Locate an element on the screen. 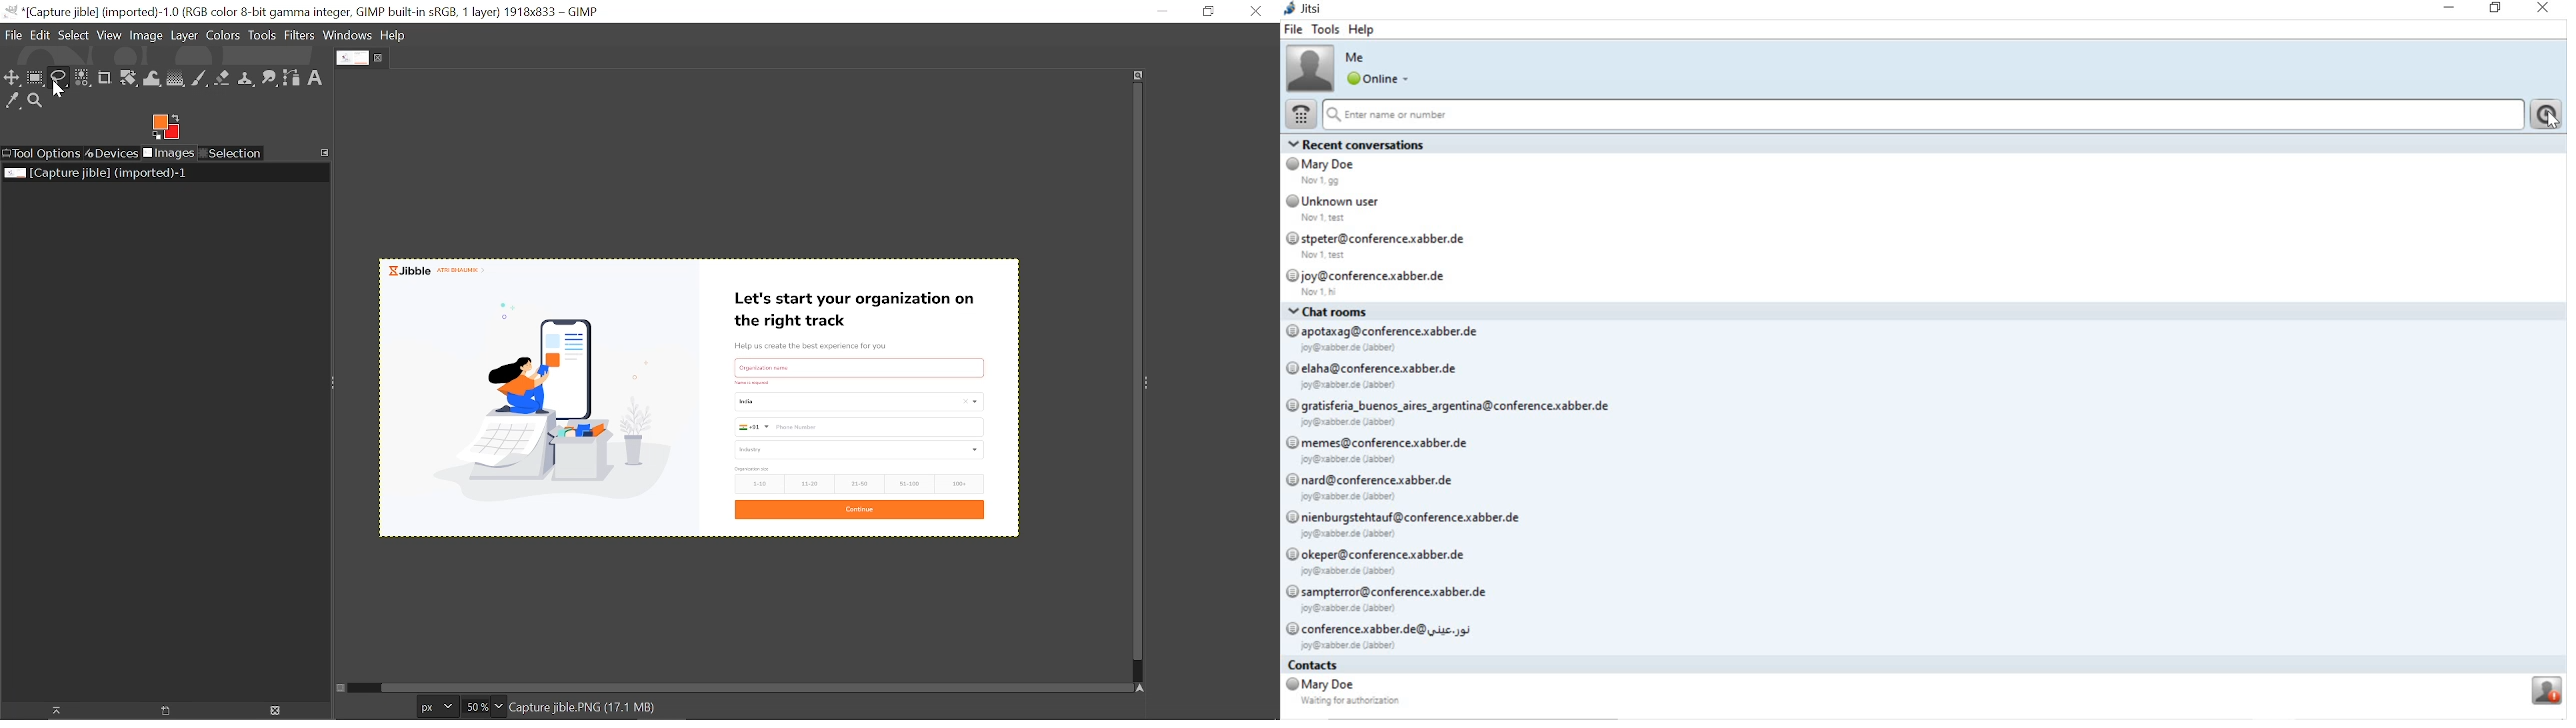  account image is located at coordinates (1309, 68).